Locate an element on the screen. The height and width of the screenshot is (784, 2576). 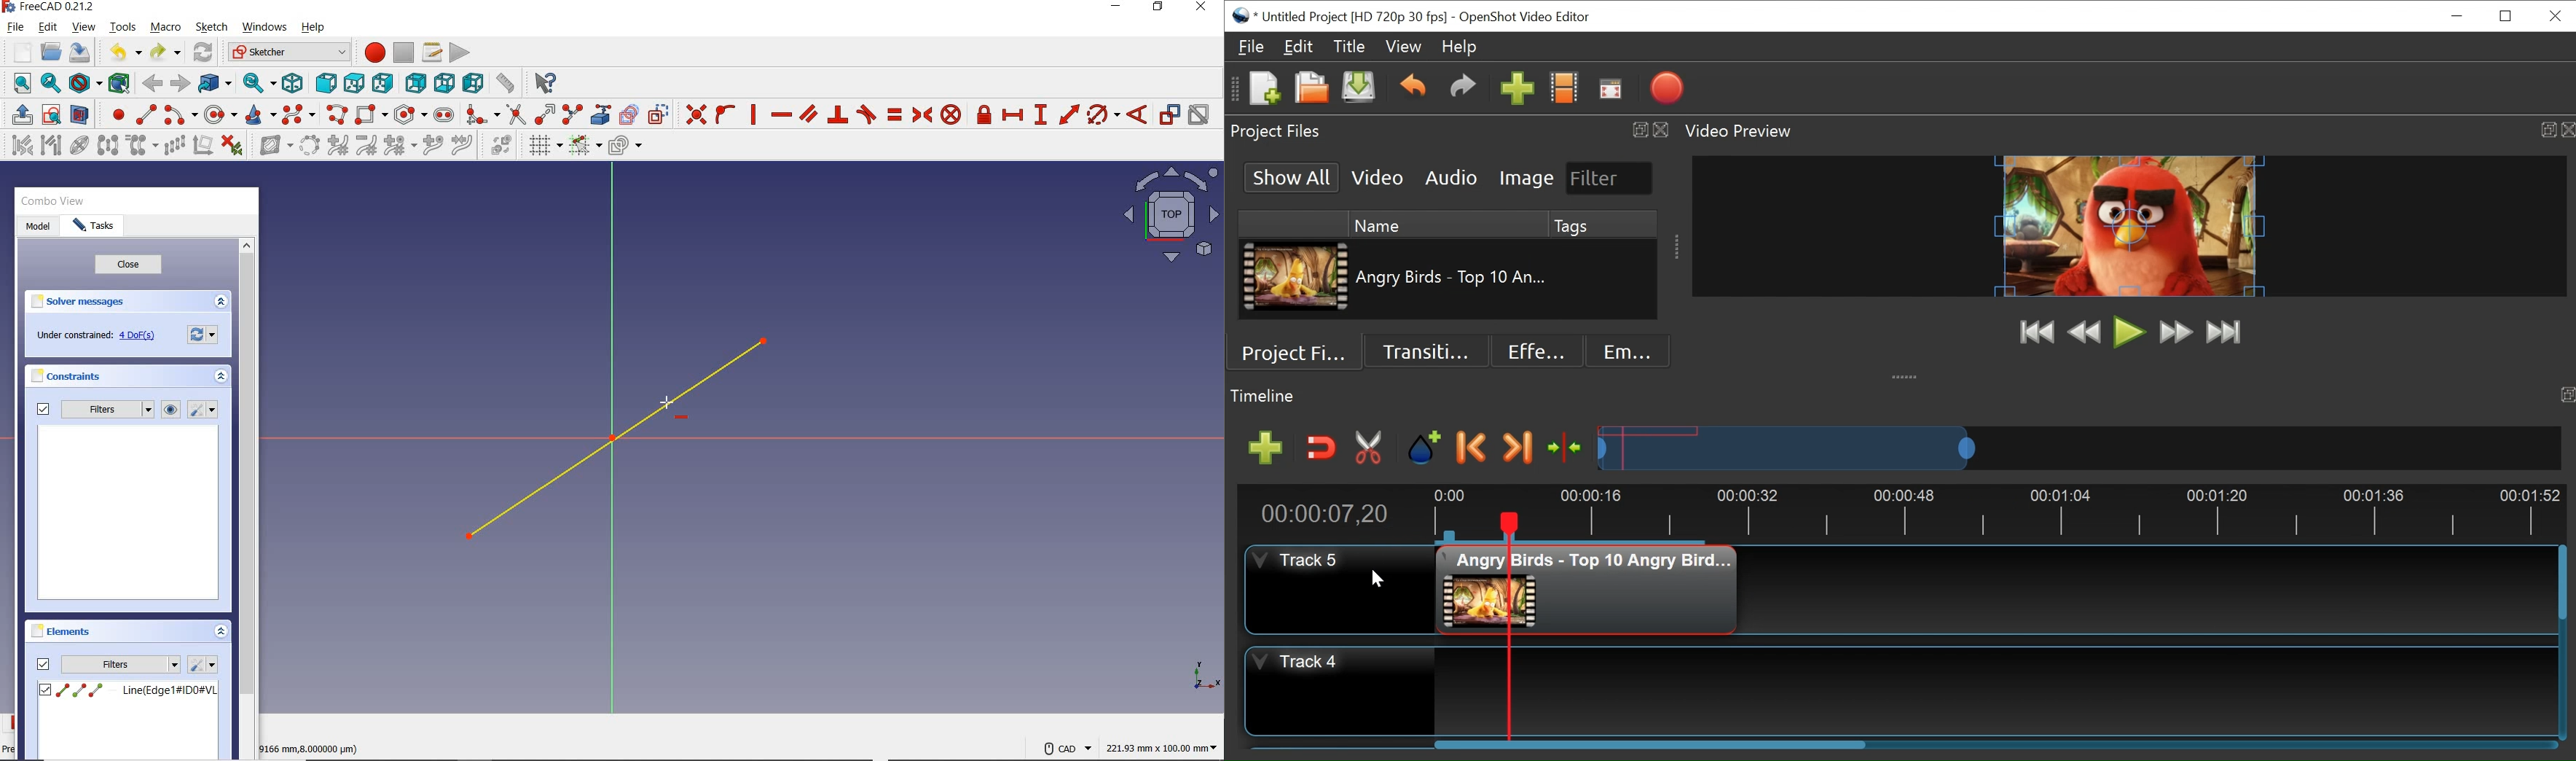
UNDERCONSTRAINED is located at coordinates (94, 337).